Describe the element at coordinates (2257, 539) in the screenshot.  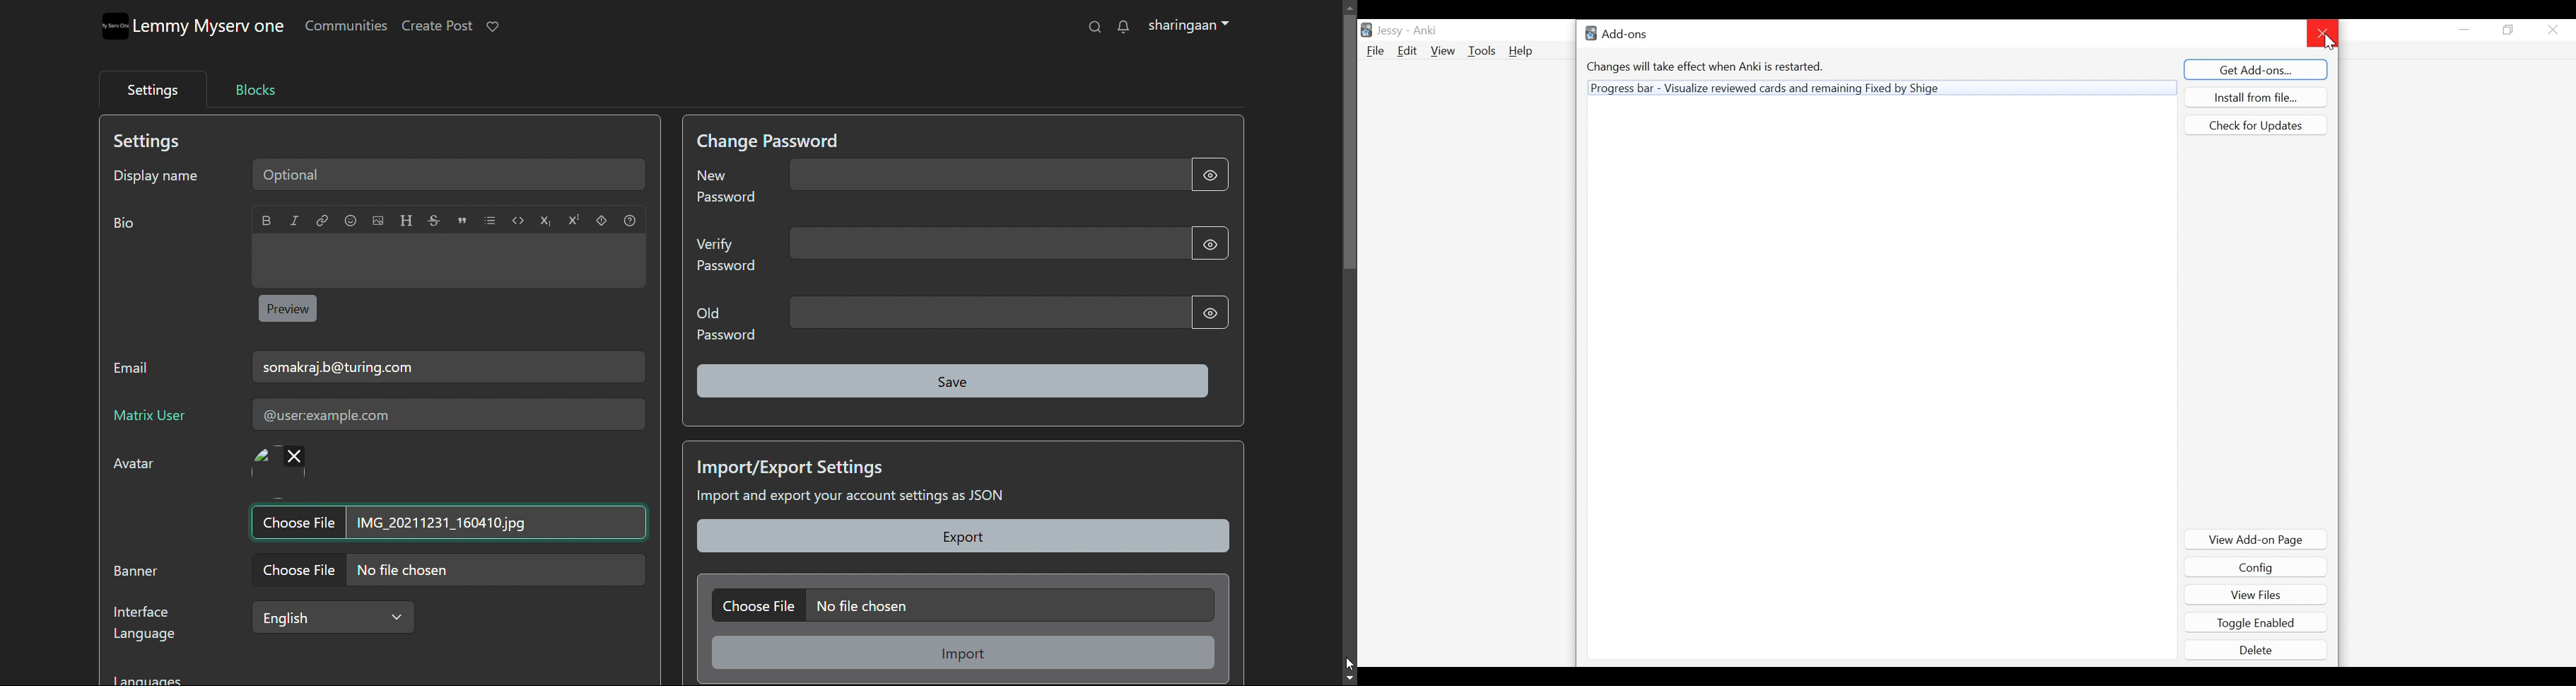
I see `View Add-on Page` at that location.